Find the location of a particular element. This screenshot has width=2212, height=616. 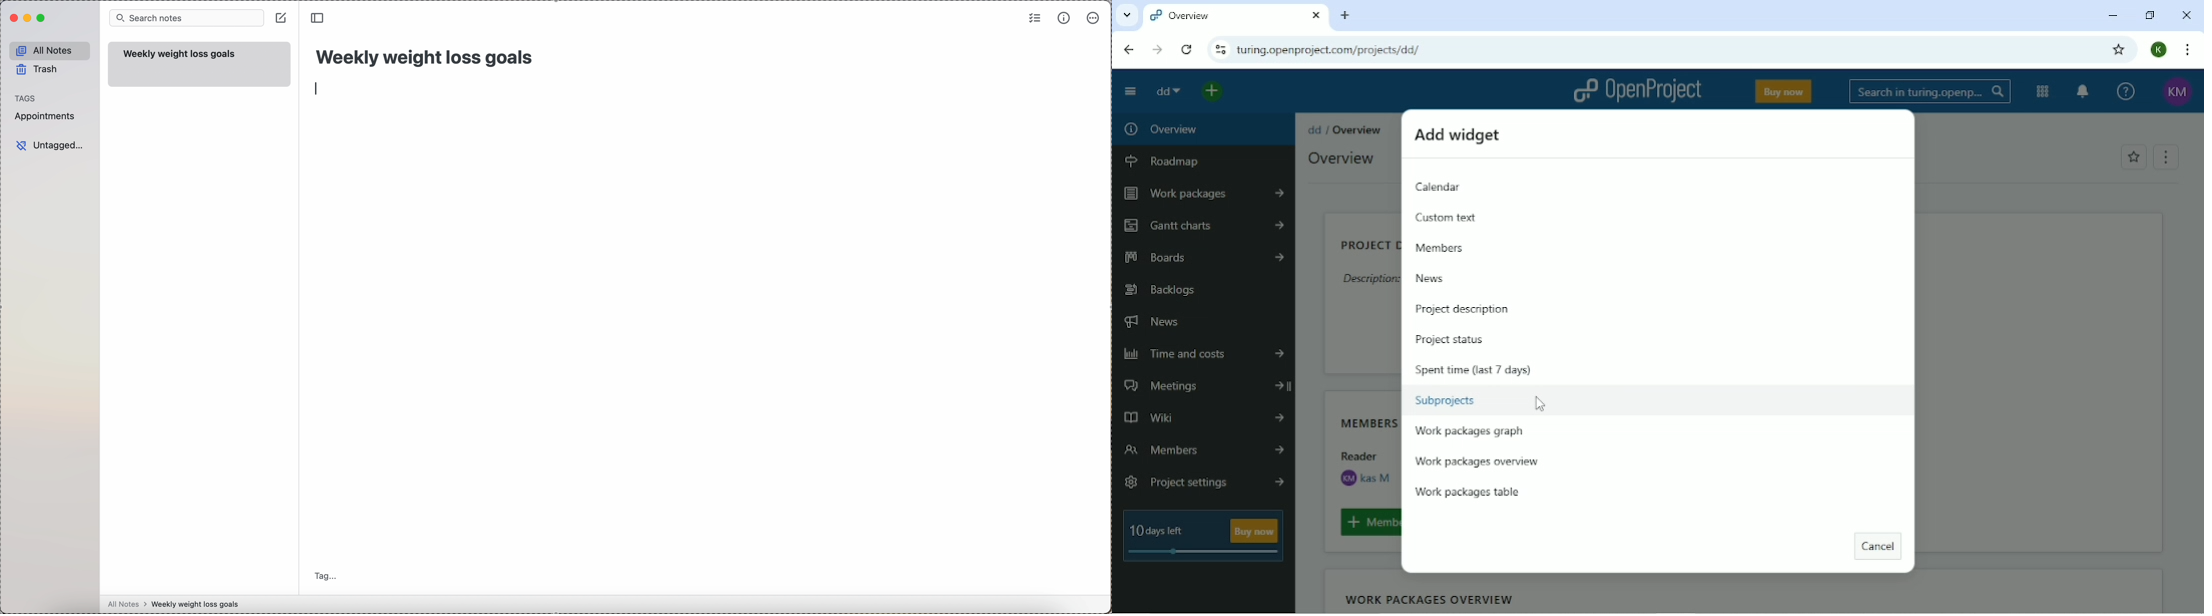

Current tab is located at coordinates (1236, 16).